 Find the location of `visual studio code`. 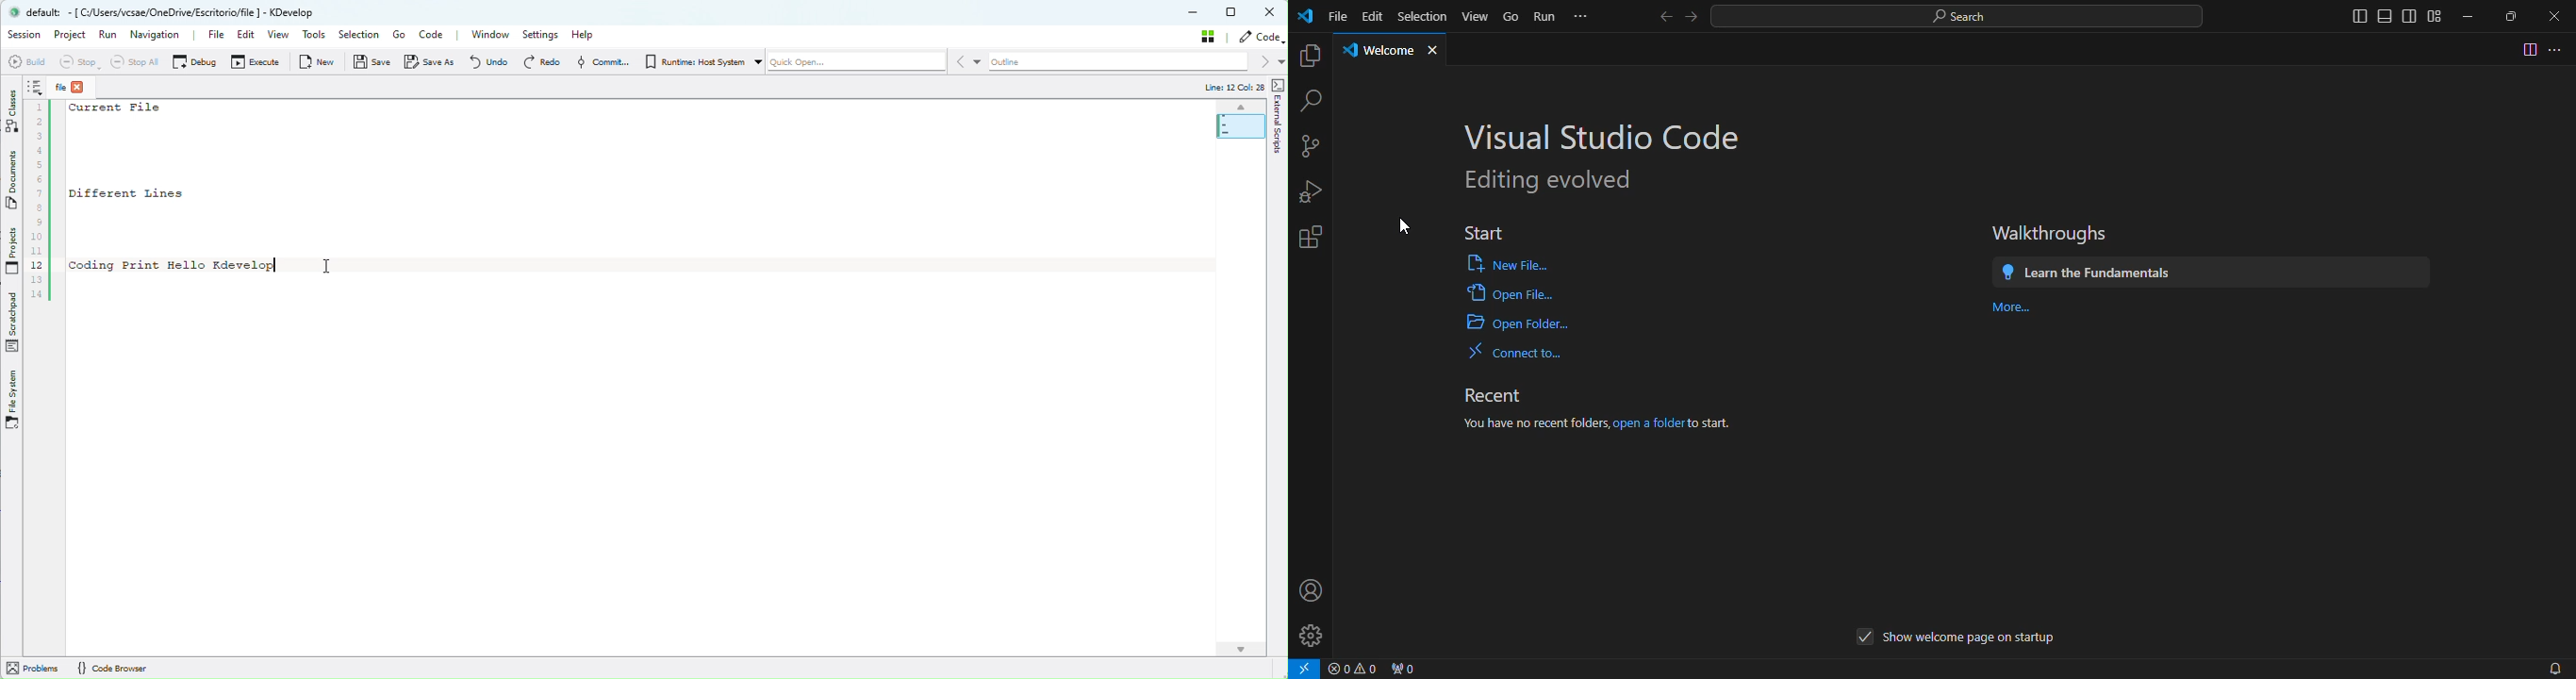

visual studio code is located at coordinates (1610, 132).